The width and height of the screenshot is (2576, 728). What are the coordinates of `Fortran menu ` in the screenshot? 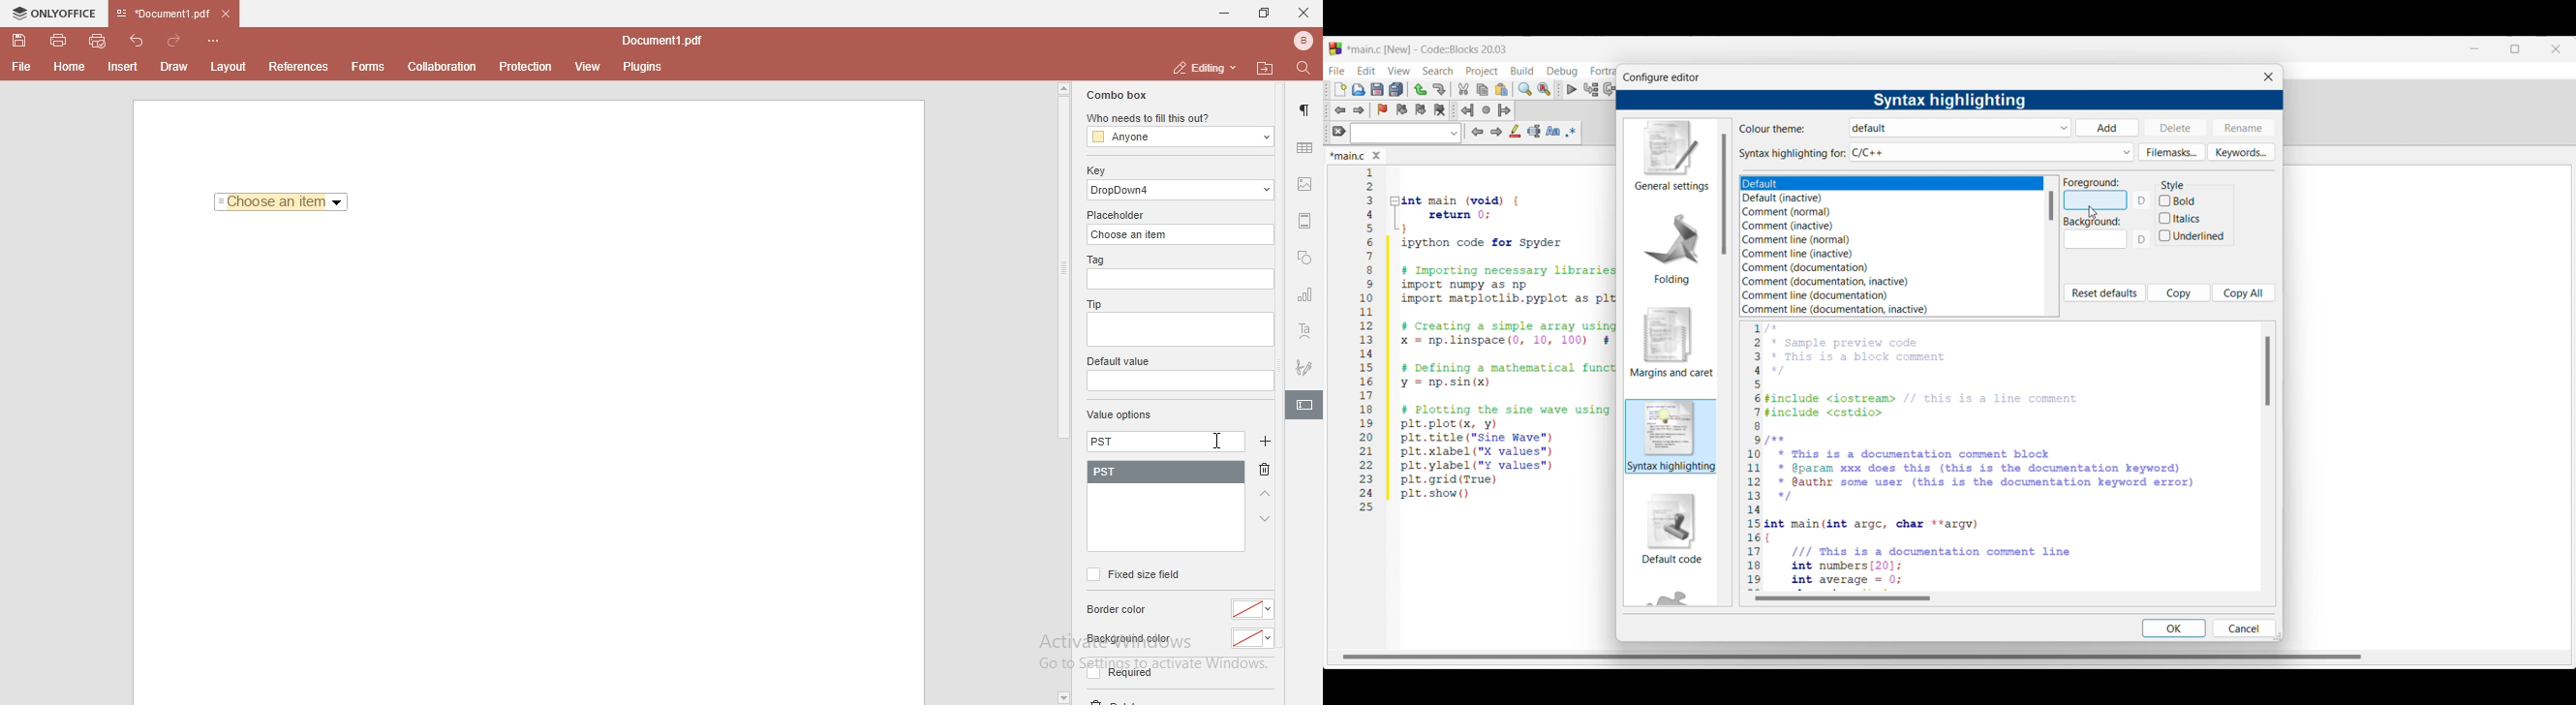 It's located at (1603, 71).